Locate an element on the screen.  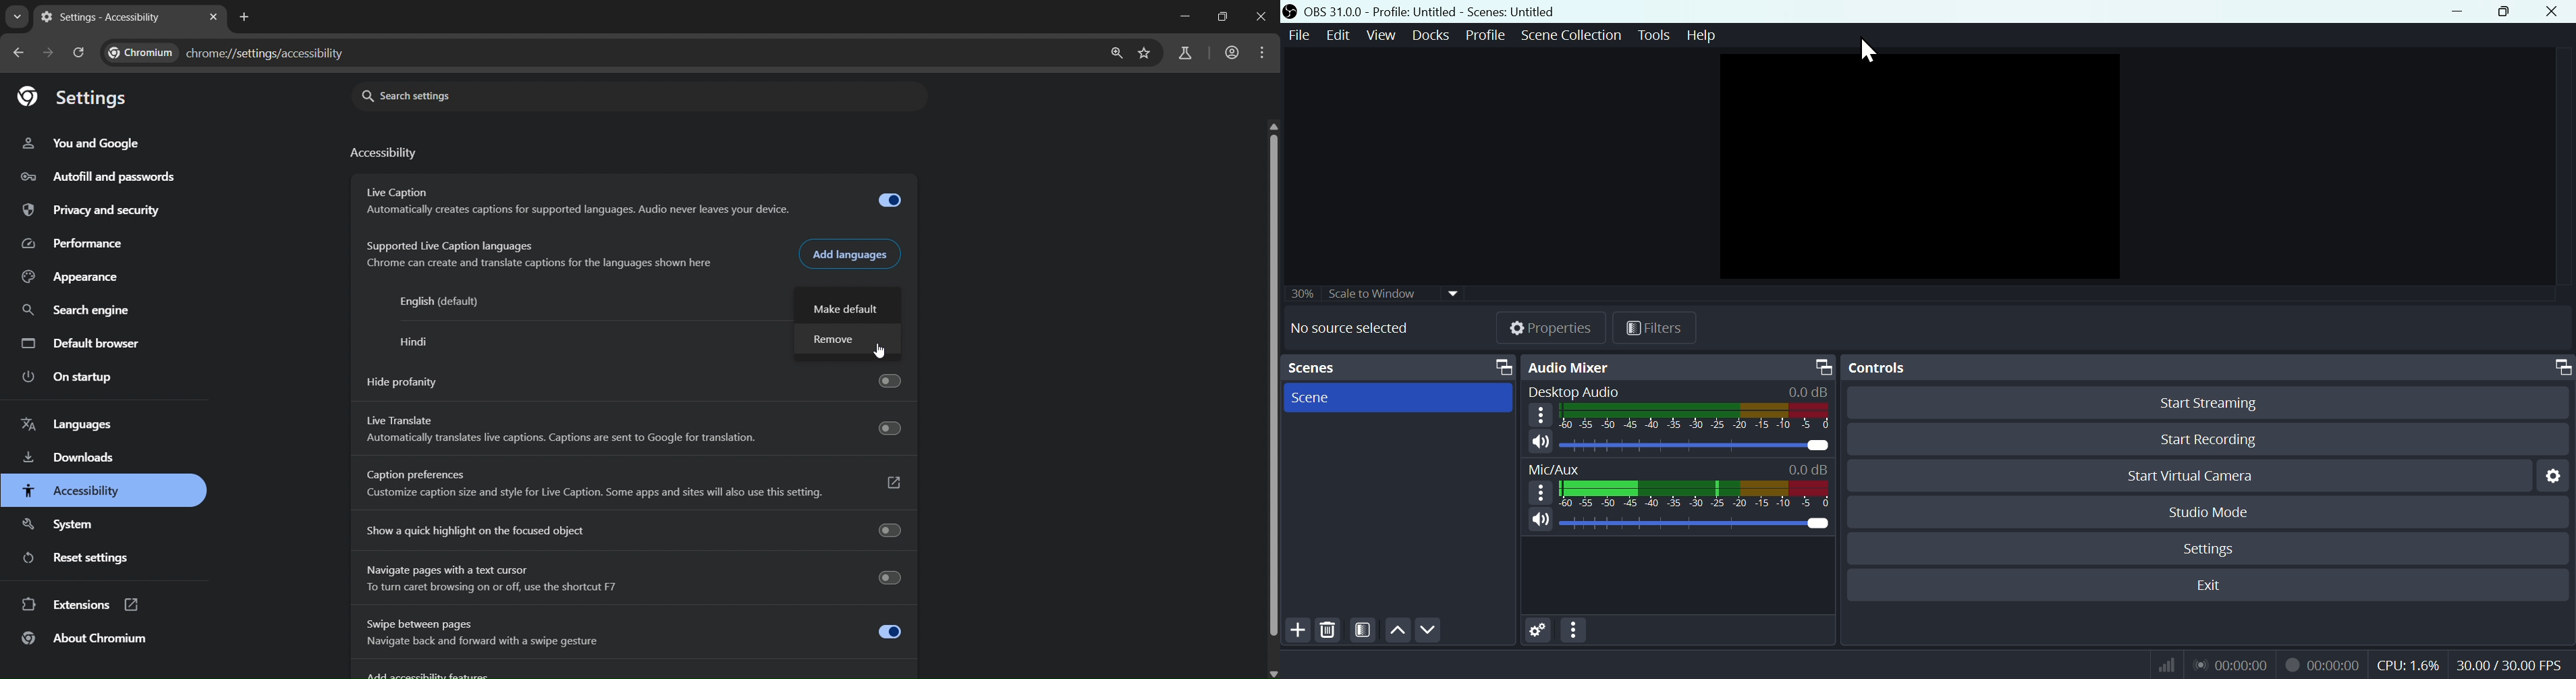
English (default) is located at coordinates (439, 299).